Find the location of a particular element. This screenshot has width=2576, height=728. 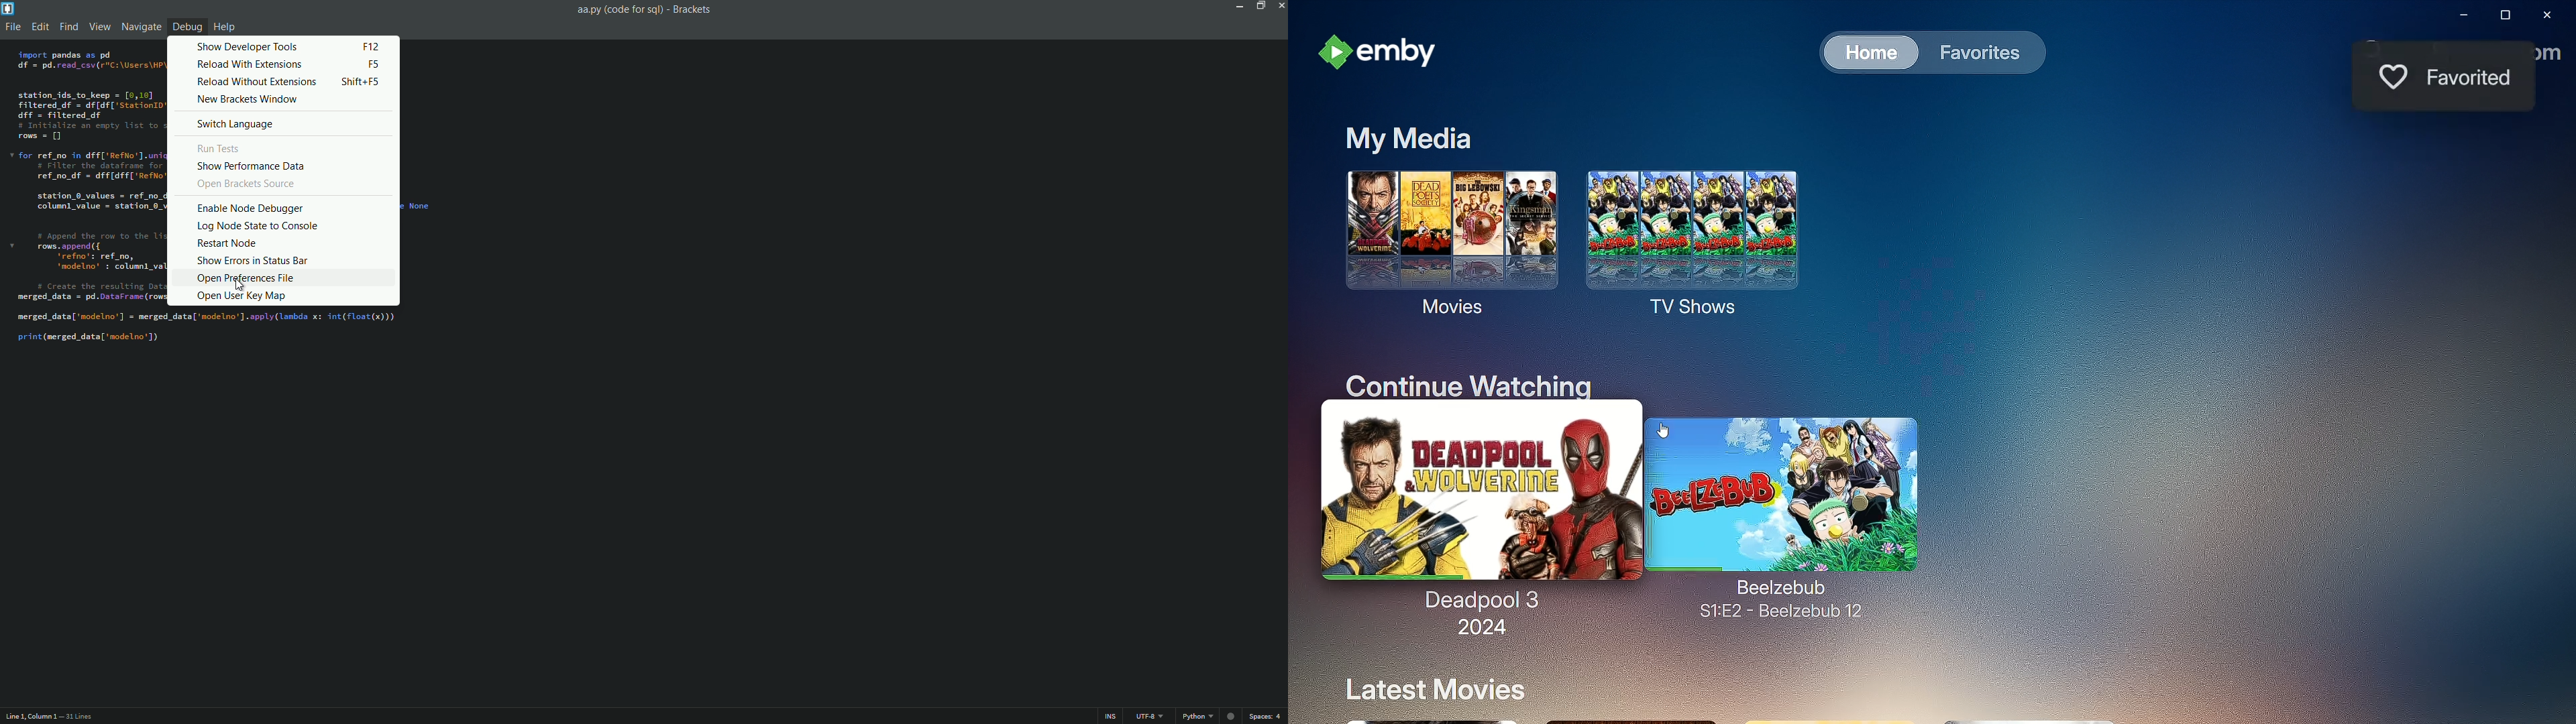

python is located at coordinates (1198, 716).